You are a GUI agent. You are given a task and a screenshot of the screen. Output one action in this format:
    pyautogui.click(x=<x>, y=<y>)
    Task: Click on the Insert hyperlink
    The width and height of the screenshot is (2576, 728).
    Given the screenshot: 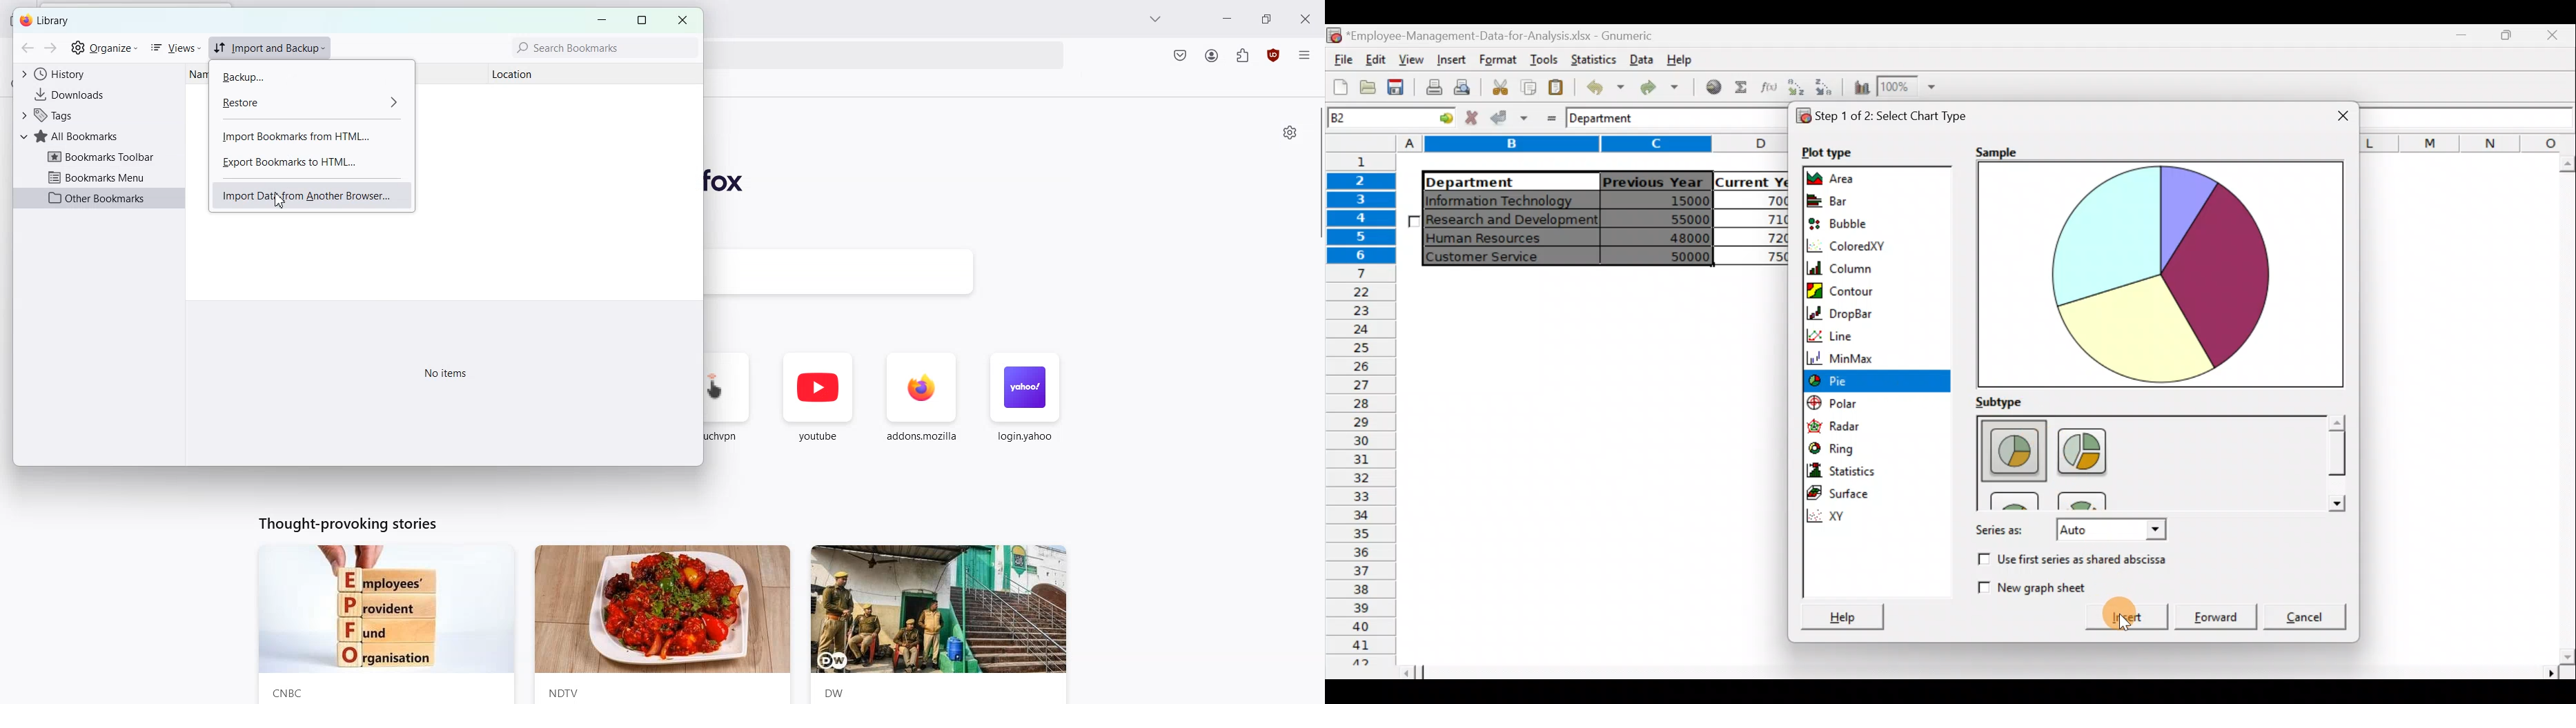 What is the action you would take?
    pyautogui.click(x=1715, y=87)
    